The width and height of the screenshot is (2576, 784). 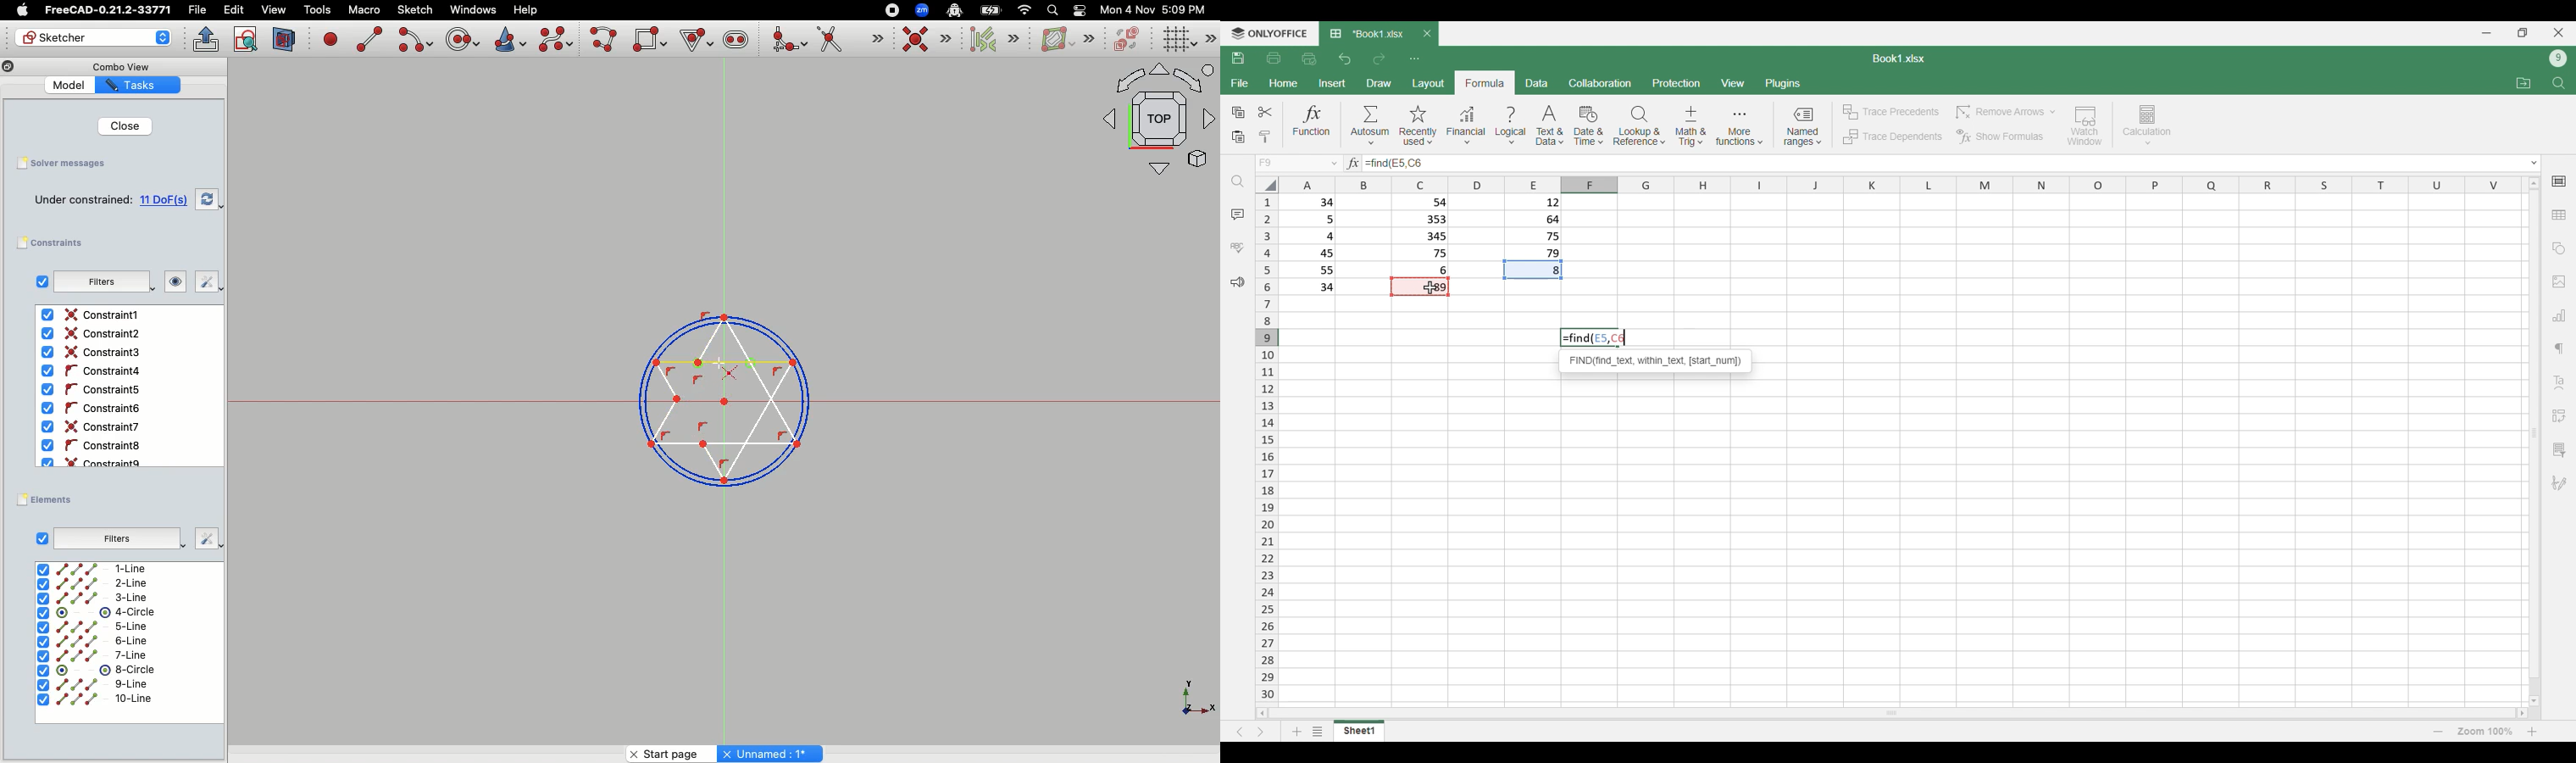 What do you see at coordinates (788, 41) in the screenshot?
I see `Create fillet` at bounding box center [788, 41].